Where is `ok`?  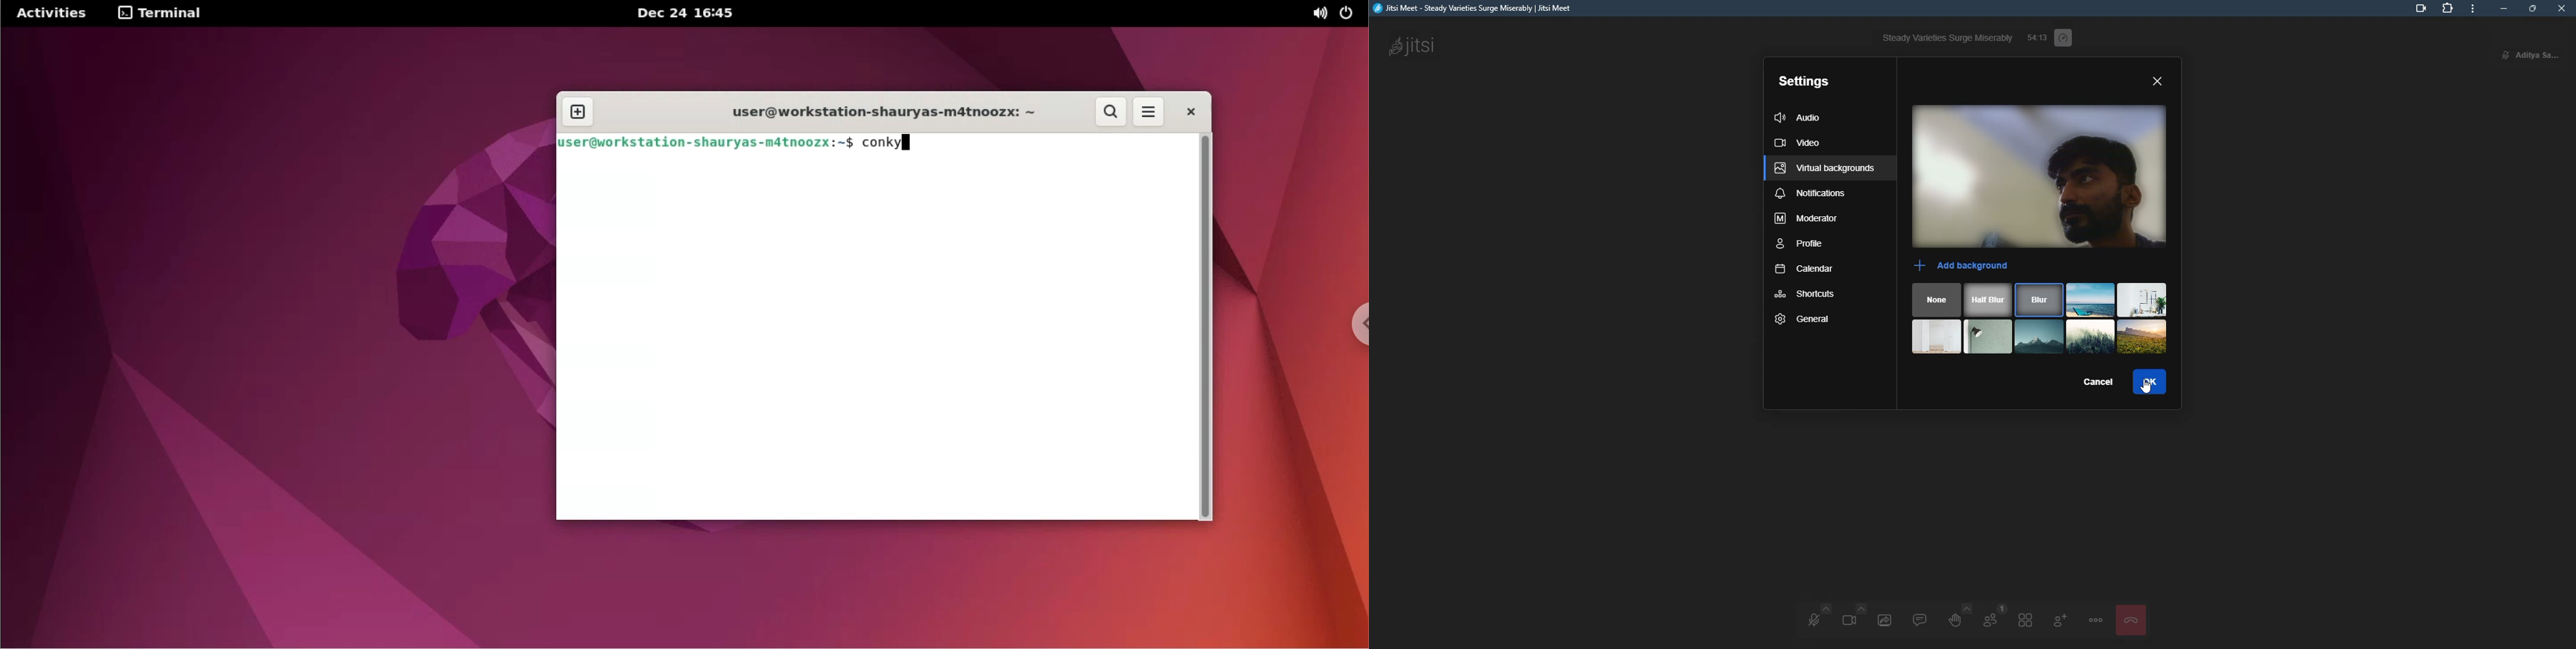
ok is located at coordinates (2149, 382).